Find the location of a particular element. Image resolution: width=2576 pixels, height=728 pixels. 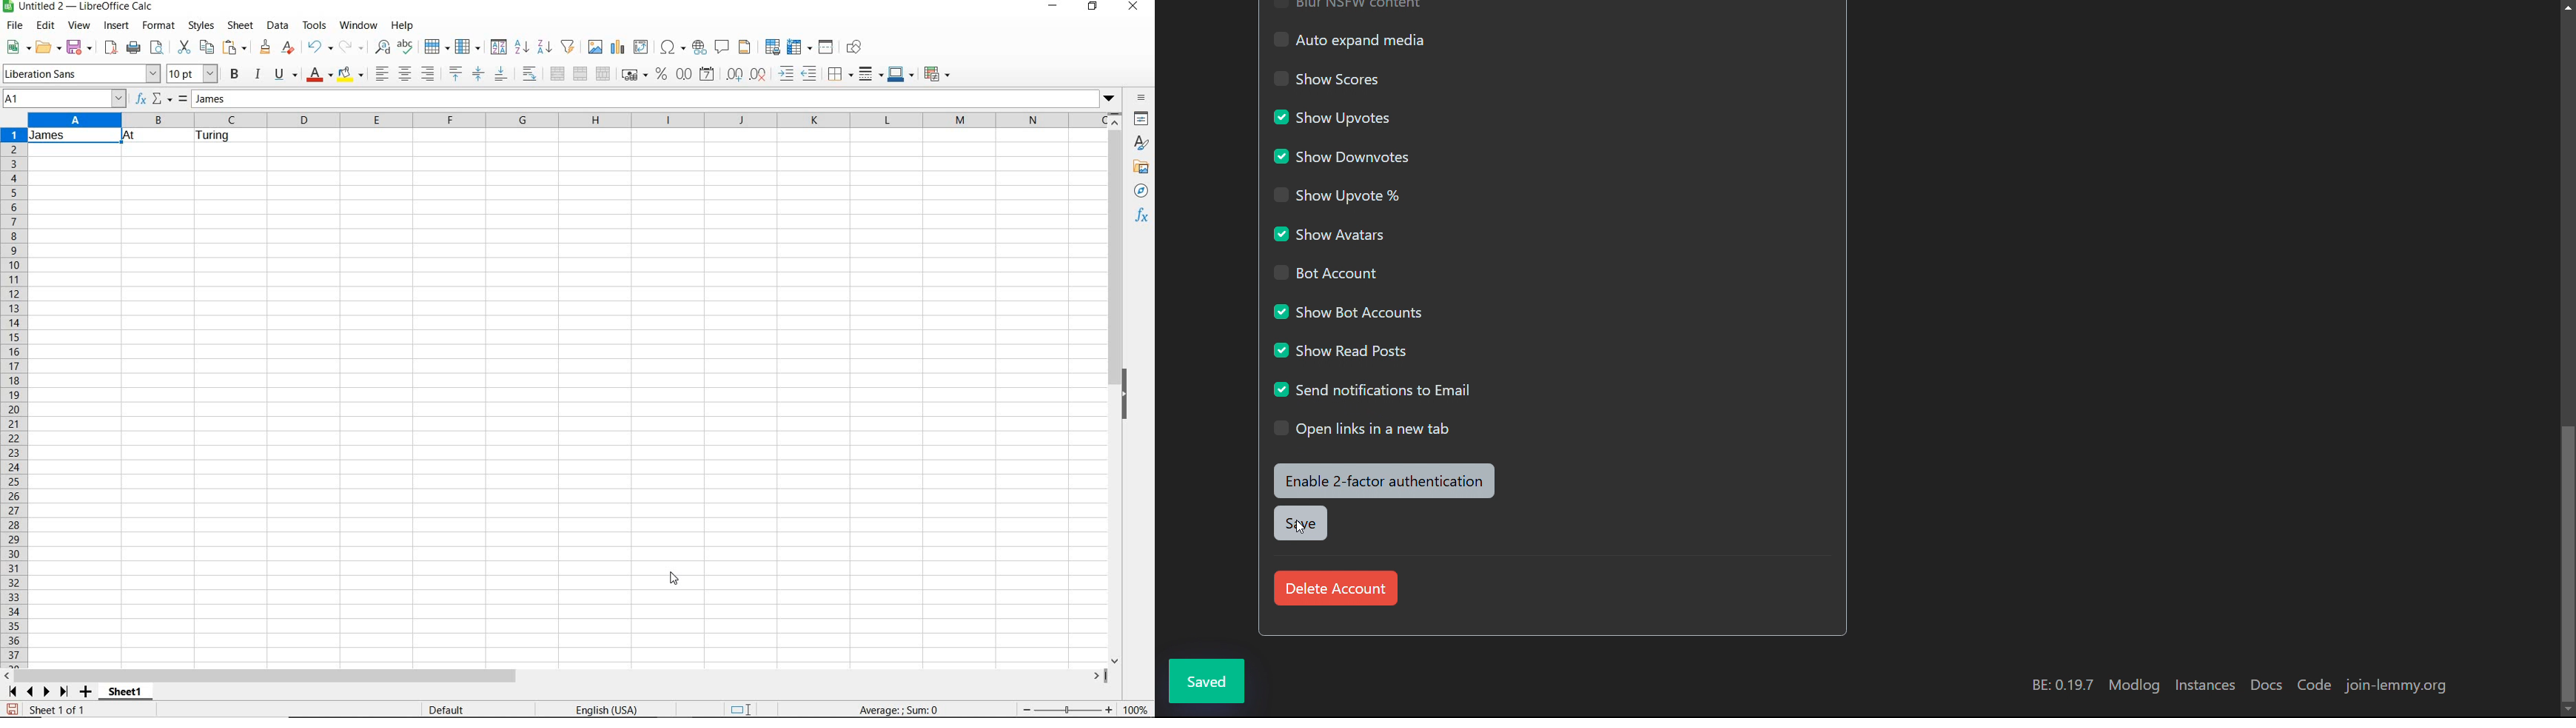

view is located at coordinates (79, 25).